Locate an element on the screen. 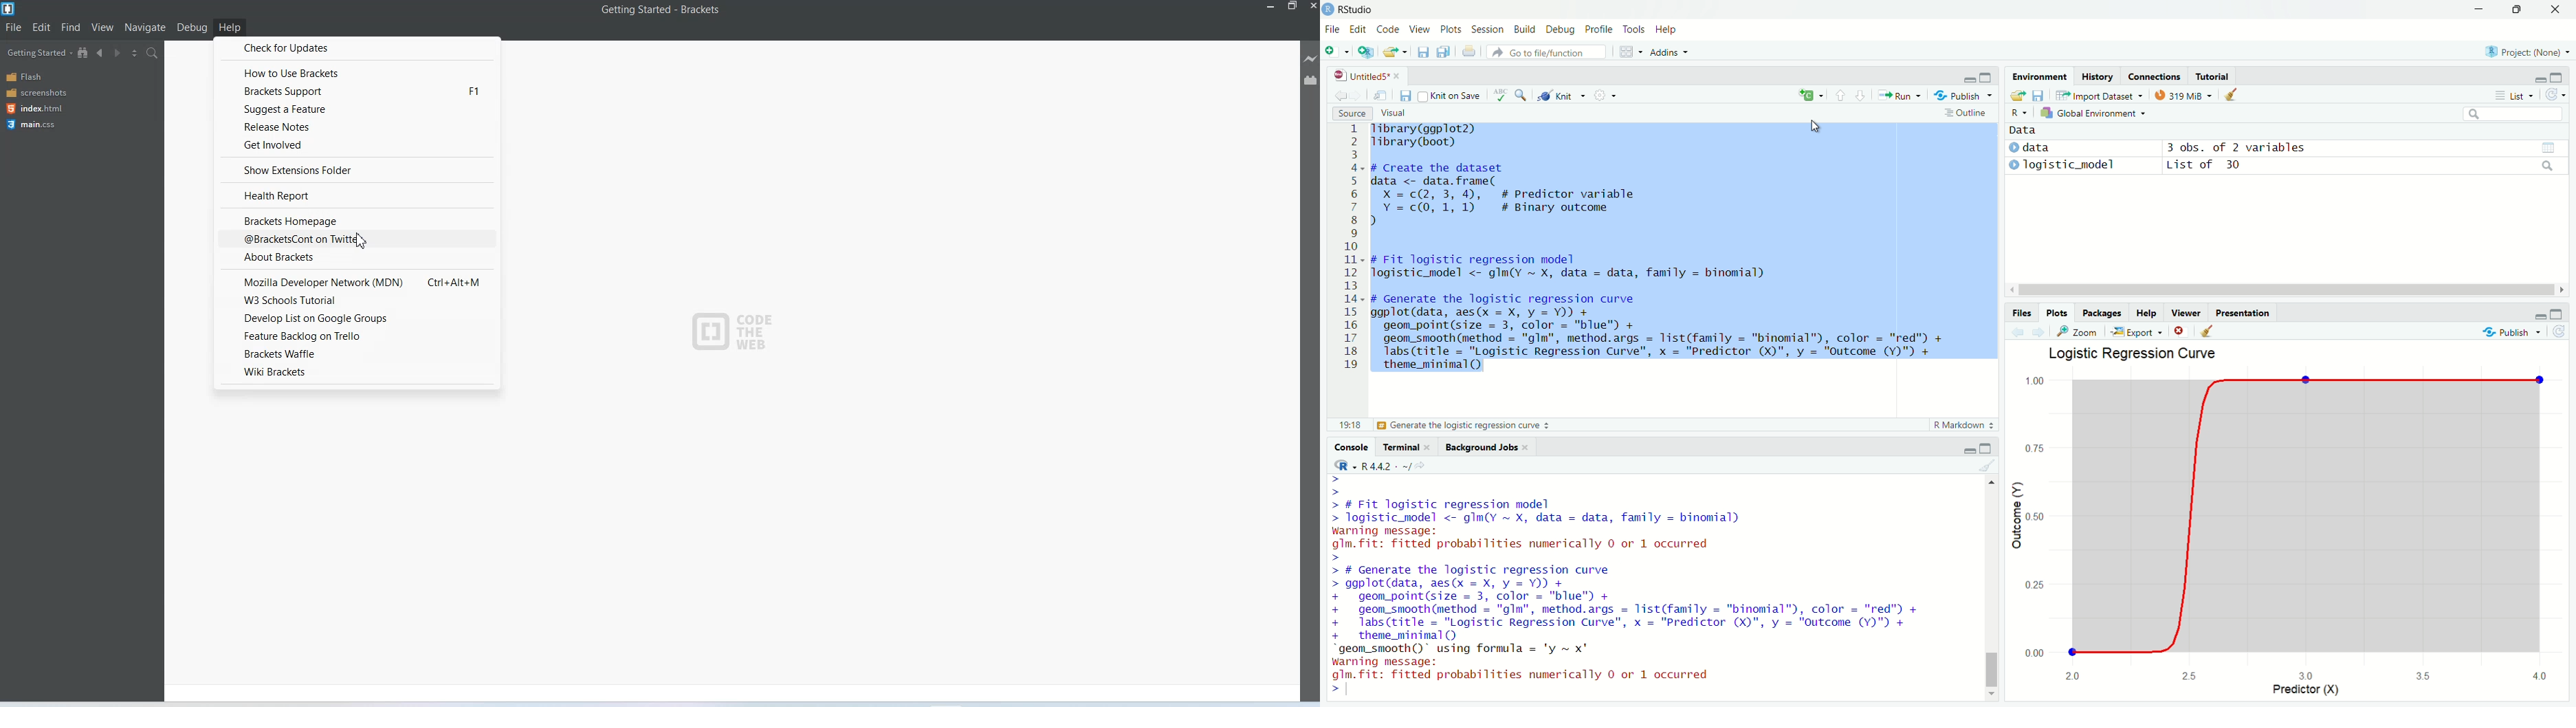 This screenshot has width=2576, height=728. Get involved is located at coordinates (359, 145).